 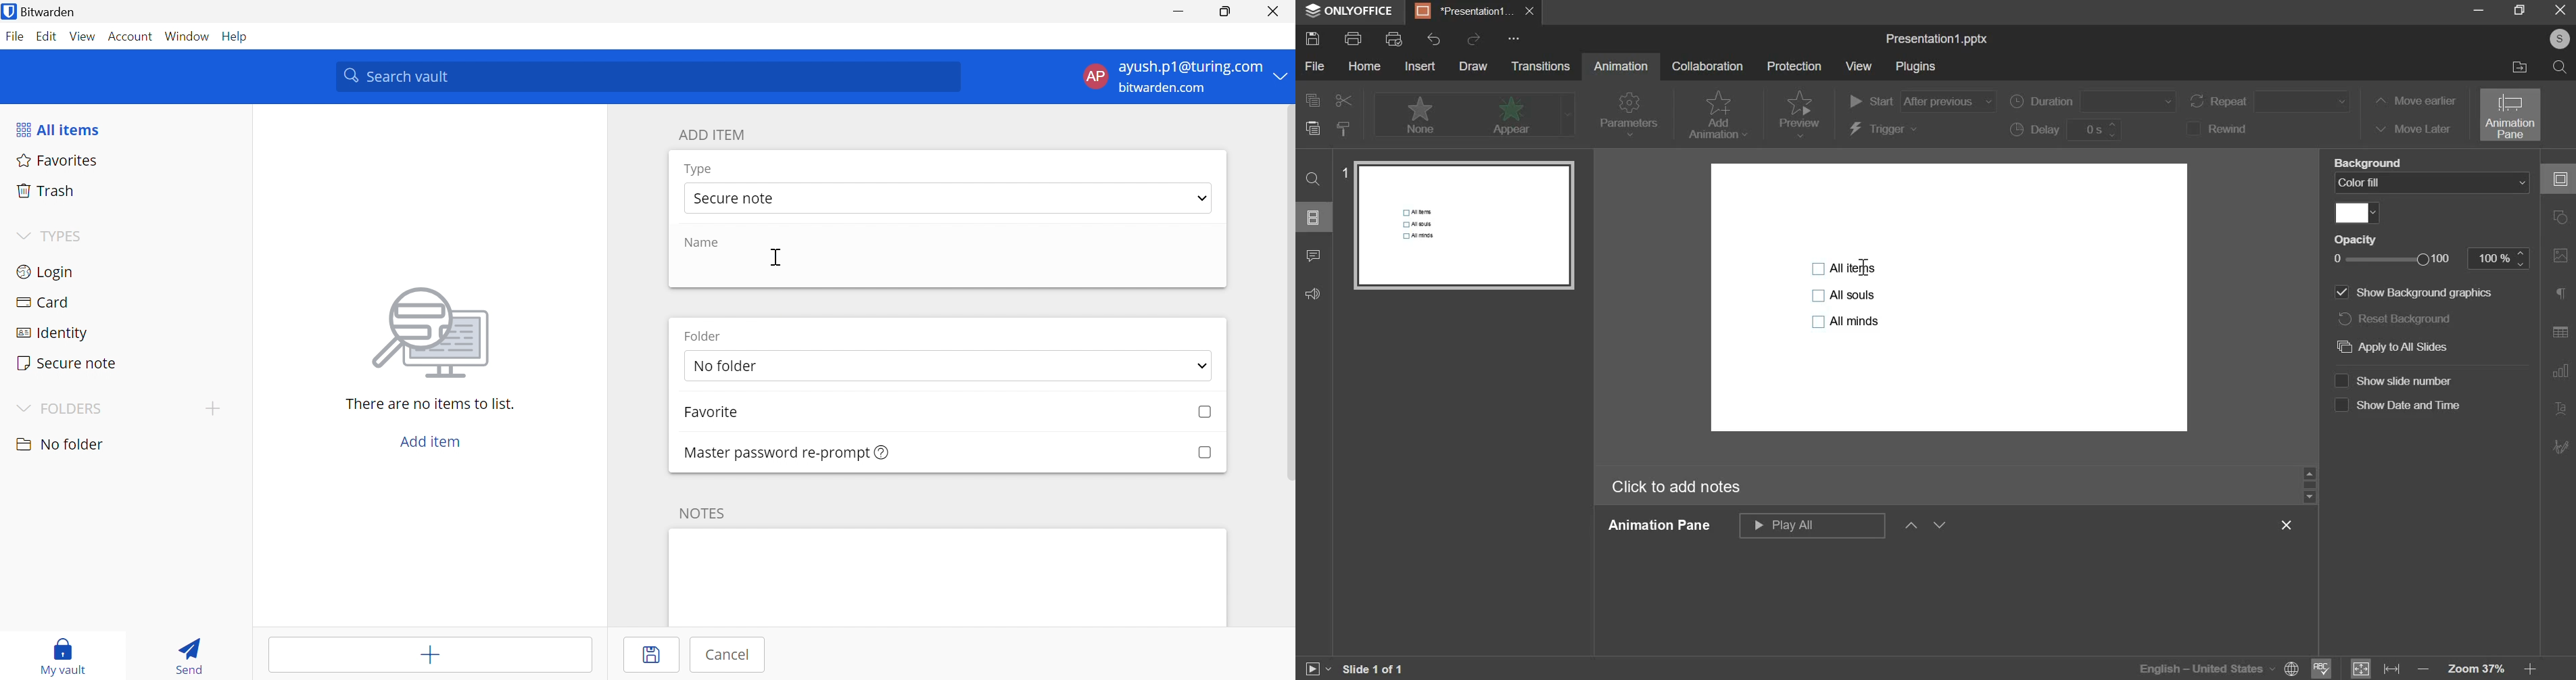 I want to click on save, so click(x=1312, y=38).